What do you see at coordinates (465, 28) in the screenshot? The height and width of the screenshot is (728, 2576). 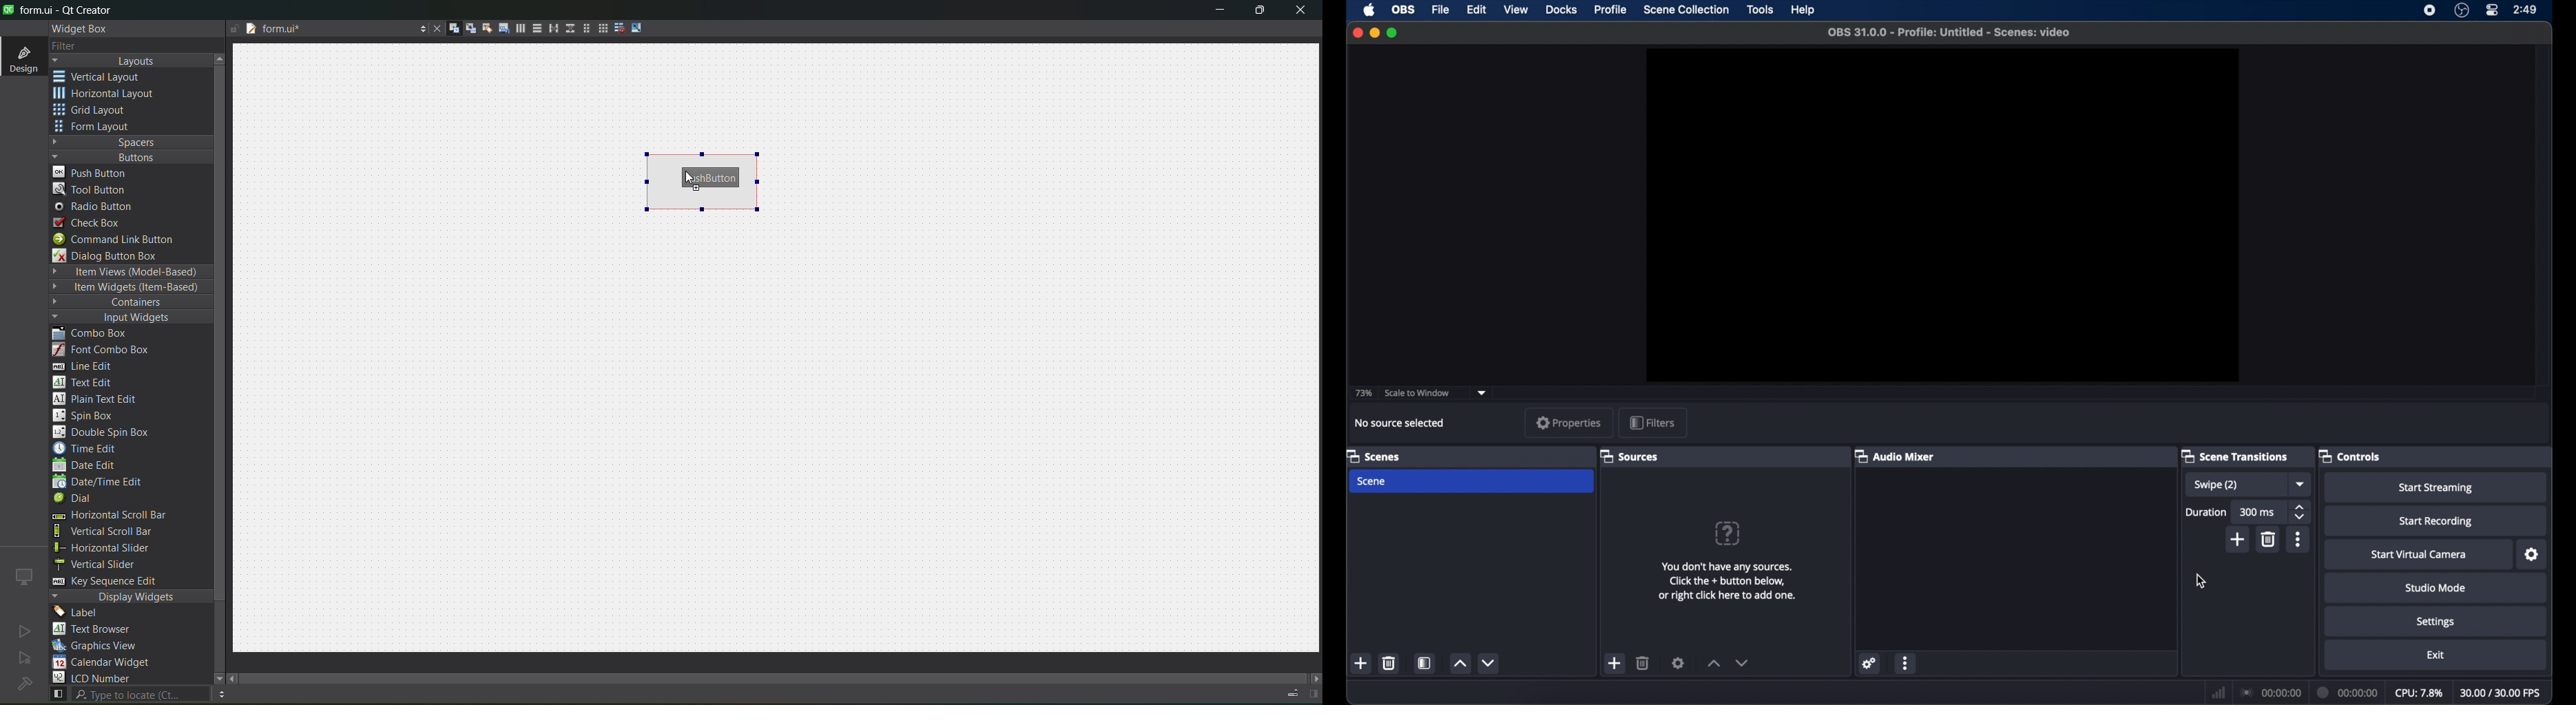 I see `edit signals` at bounding box center [465, 28].